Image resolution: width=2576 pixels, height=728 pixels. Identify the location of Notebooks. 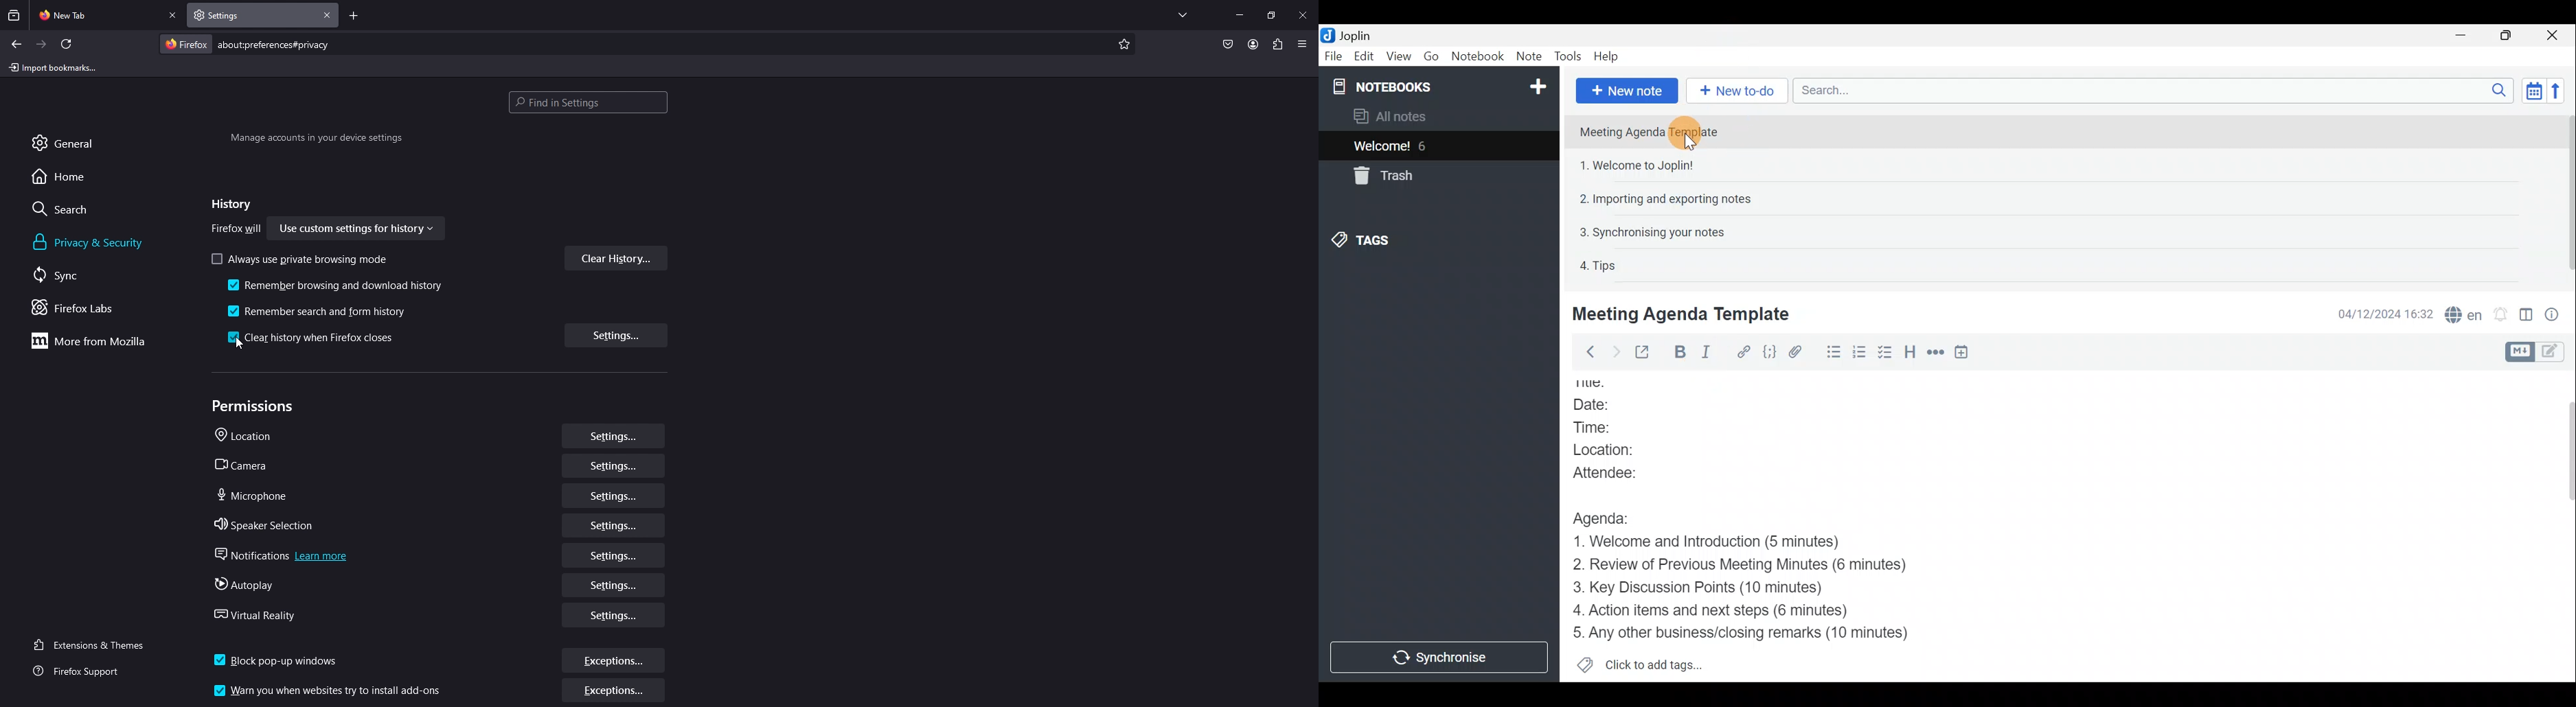
(1441, 86).